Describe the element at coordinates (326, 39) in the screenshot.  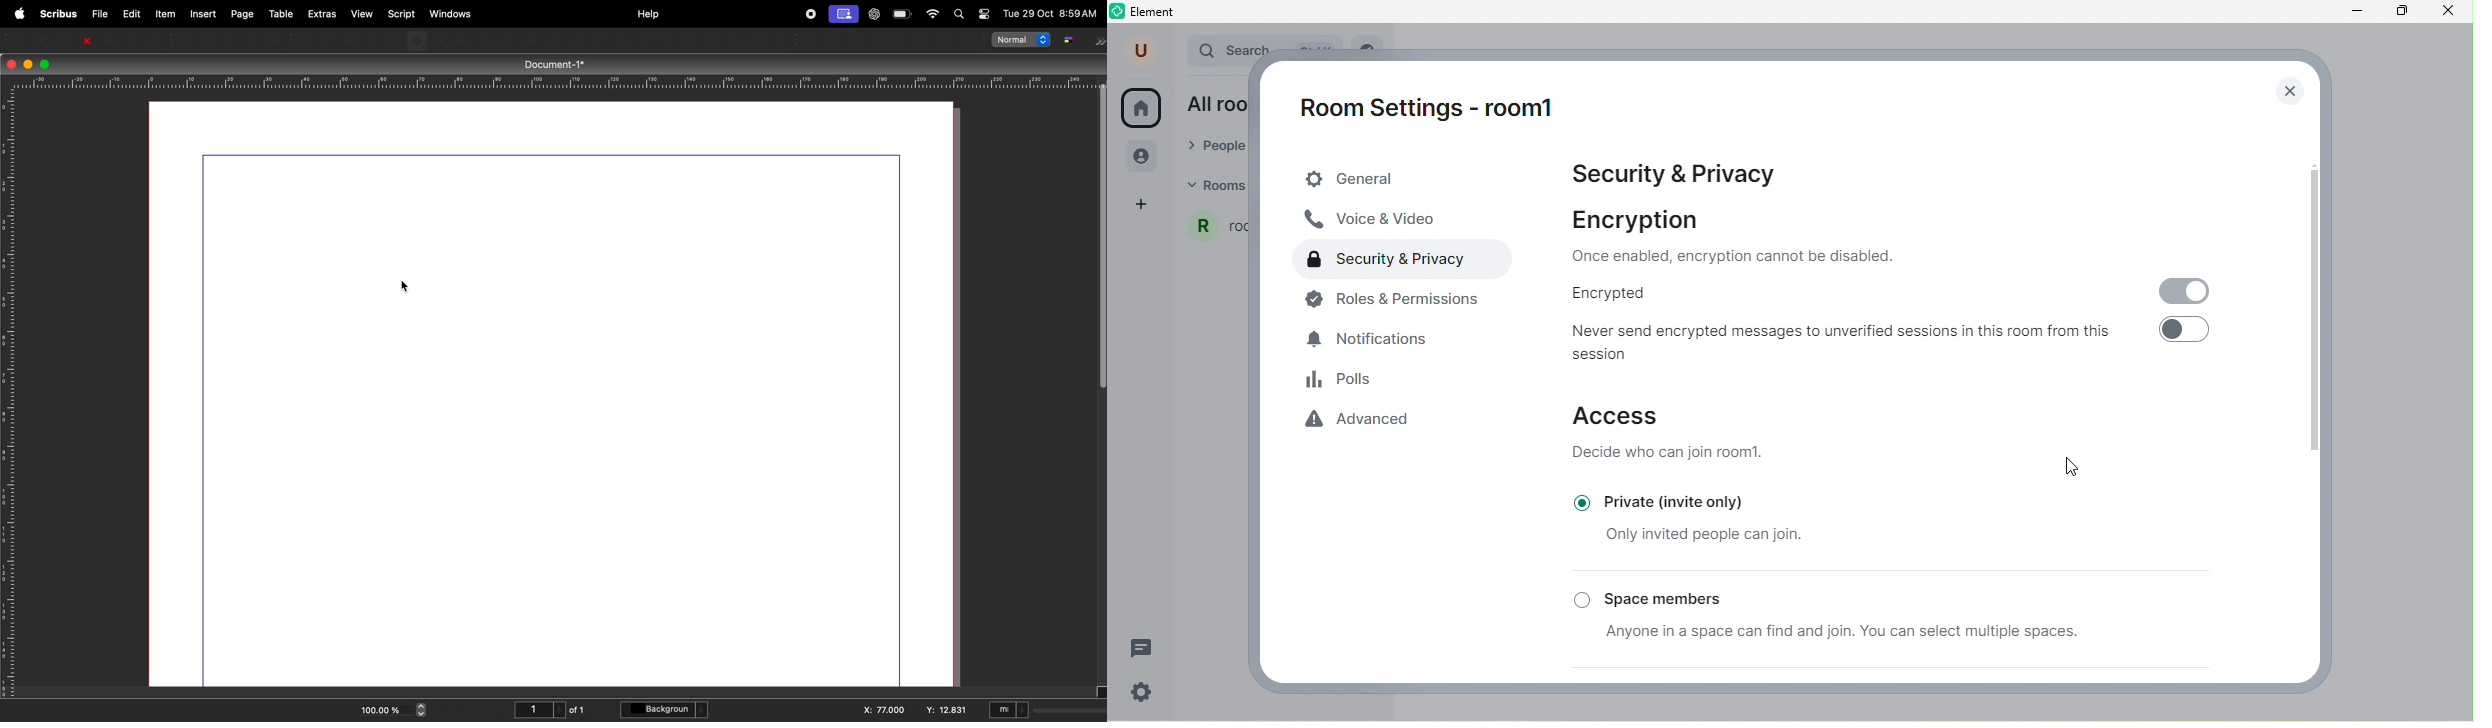
I see `Text frame` at that location.